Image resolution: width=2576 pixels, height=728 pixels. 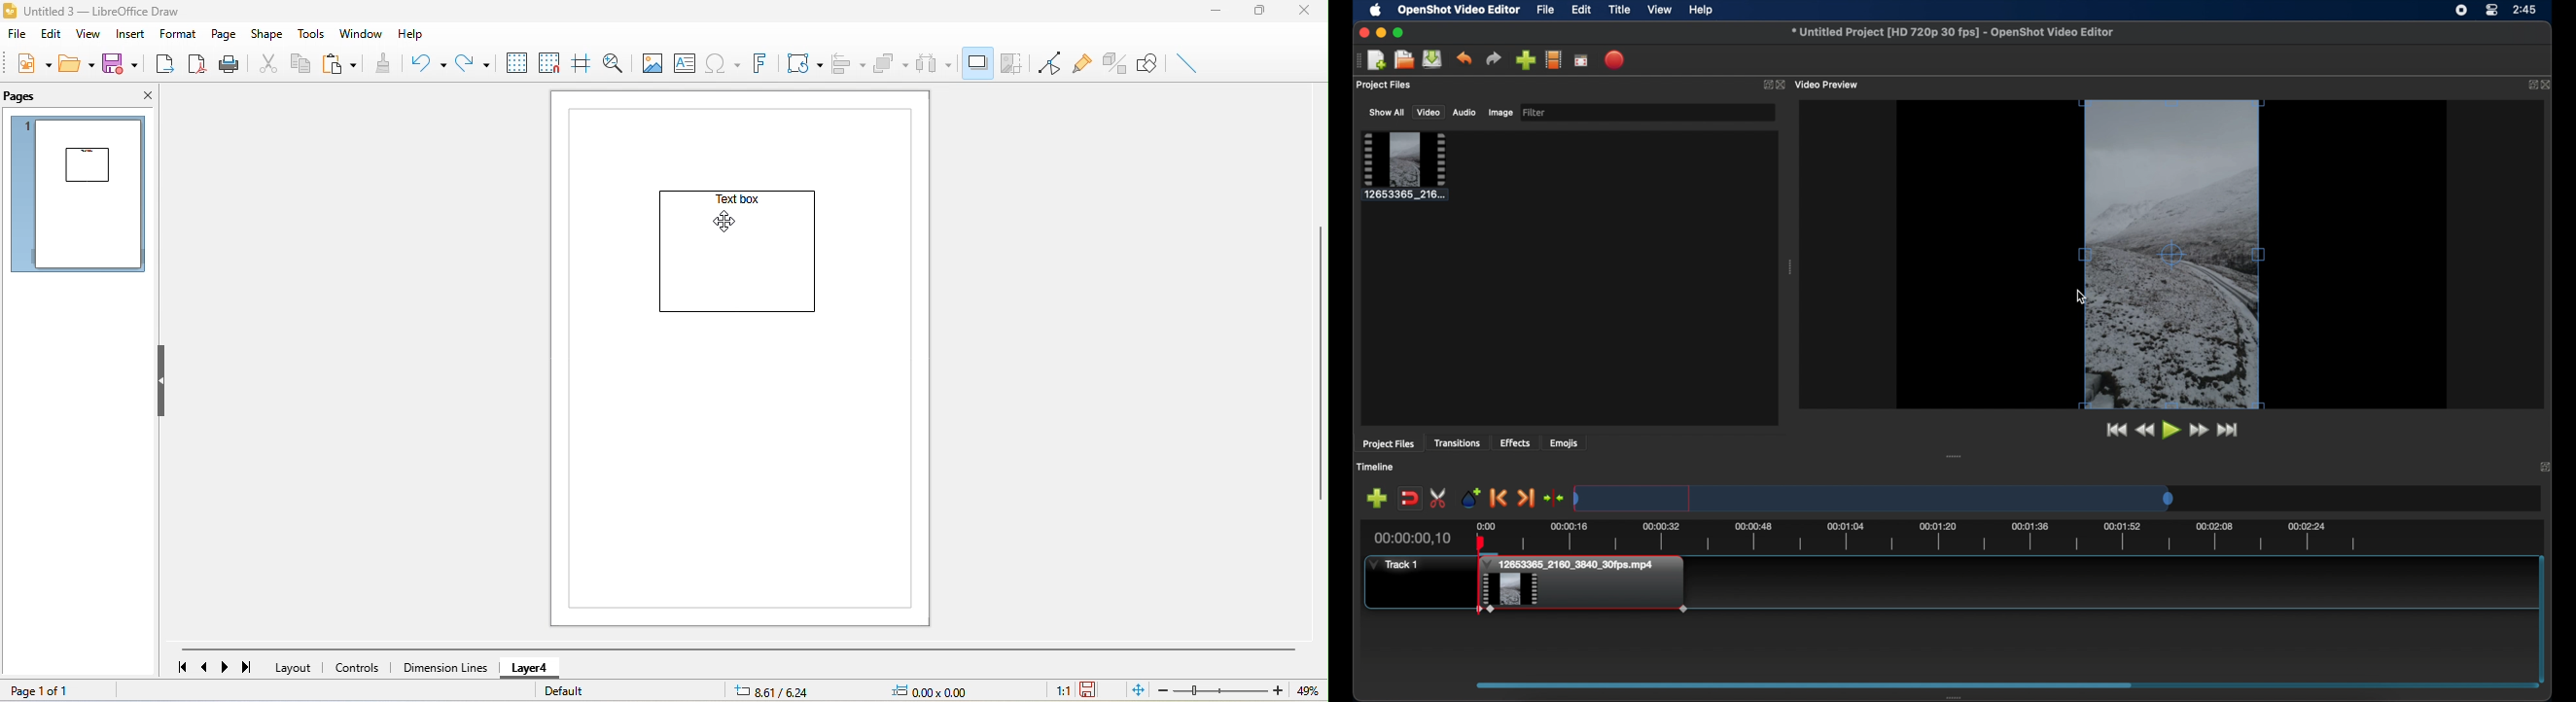 What do you see at coordinates (1428, 112) in the screenshot?
I see `video` at bounding box center [1428, 112].